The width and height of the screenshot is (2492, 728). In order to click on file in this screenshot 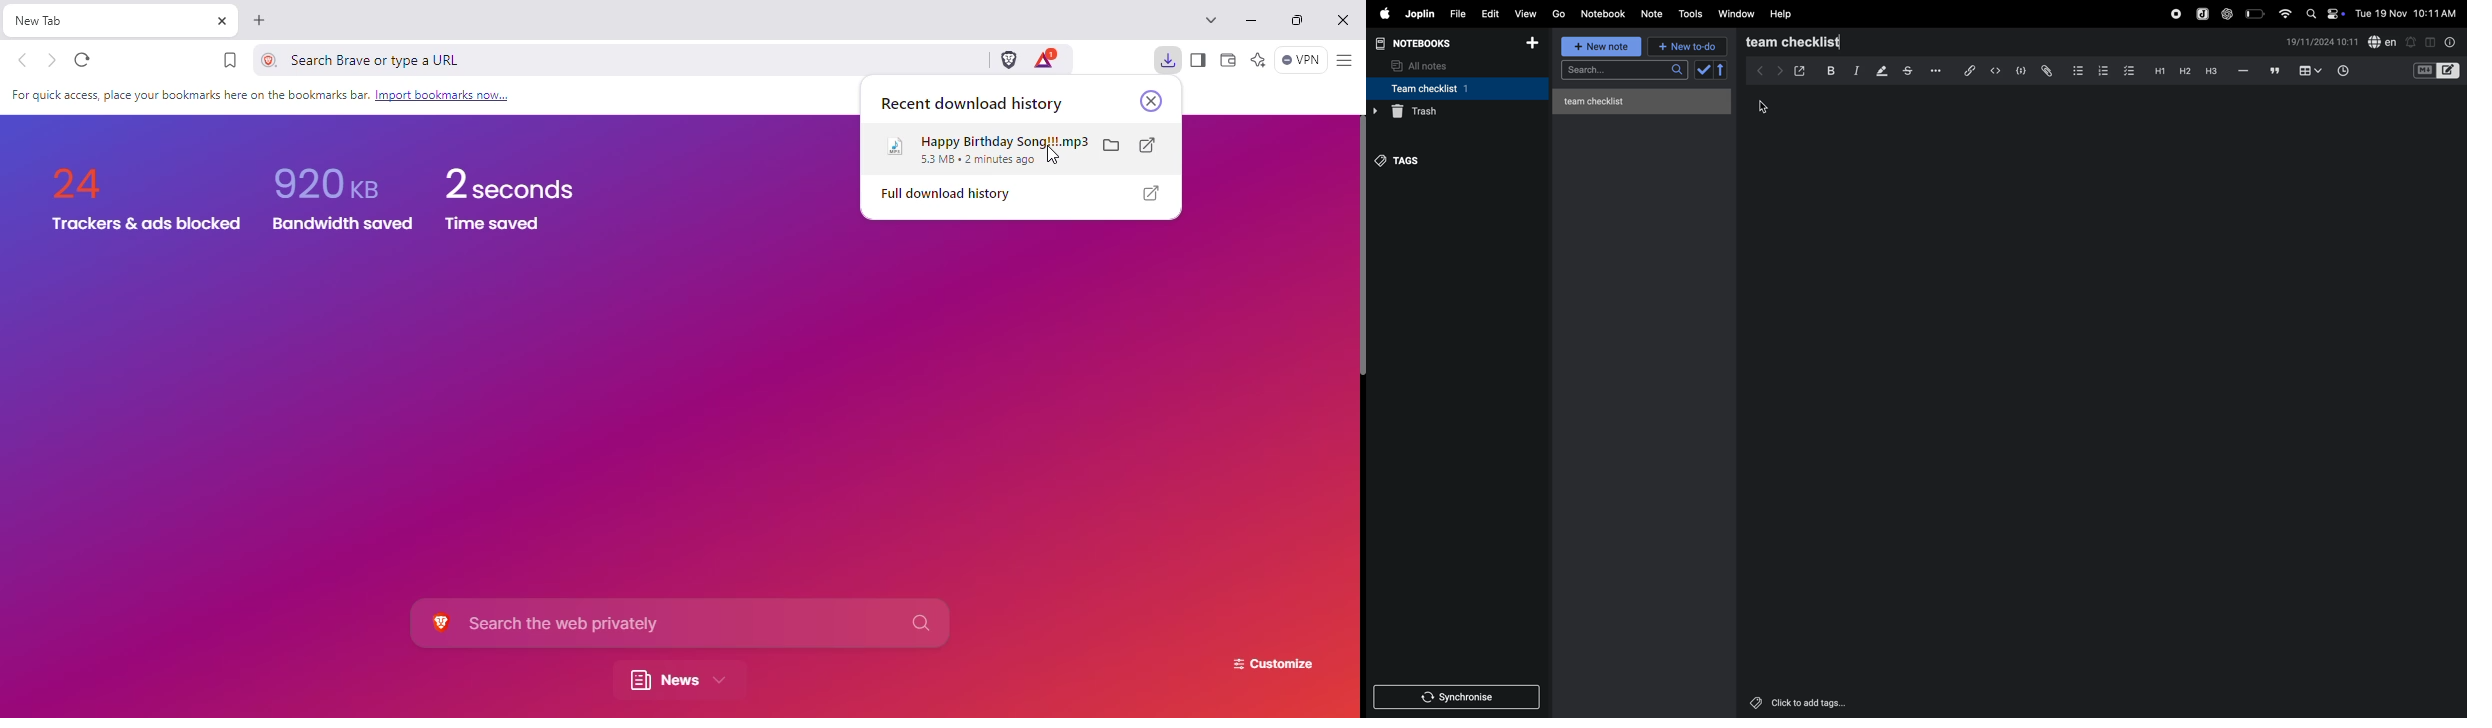, I will do `click(1457, 12)`.